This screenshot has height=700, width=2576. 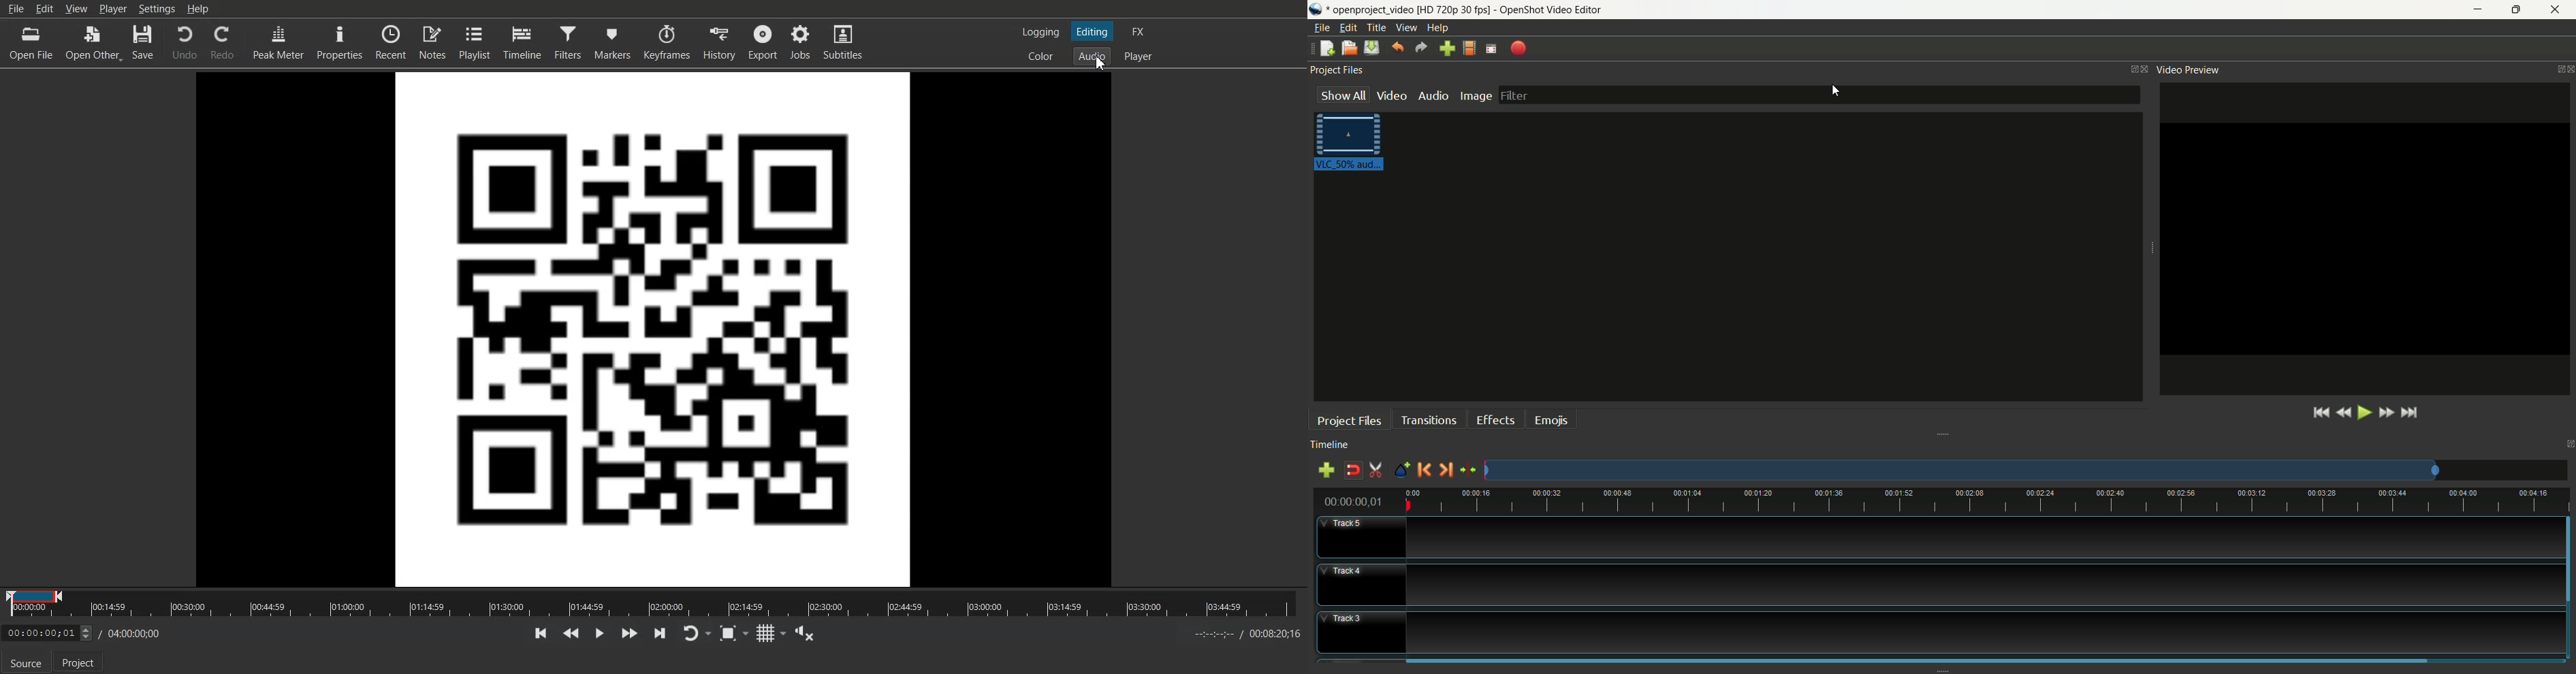 I want to click on Skip to the previous point, so click(x=541, y=633).